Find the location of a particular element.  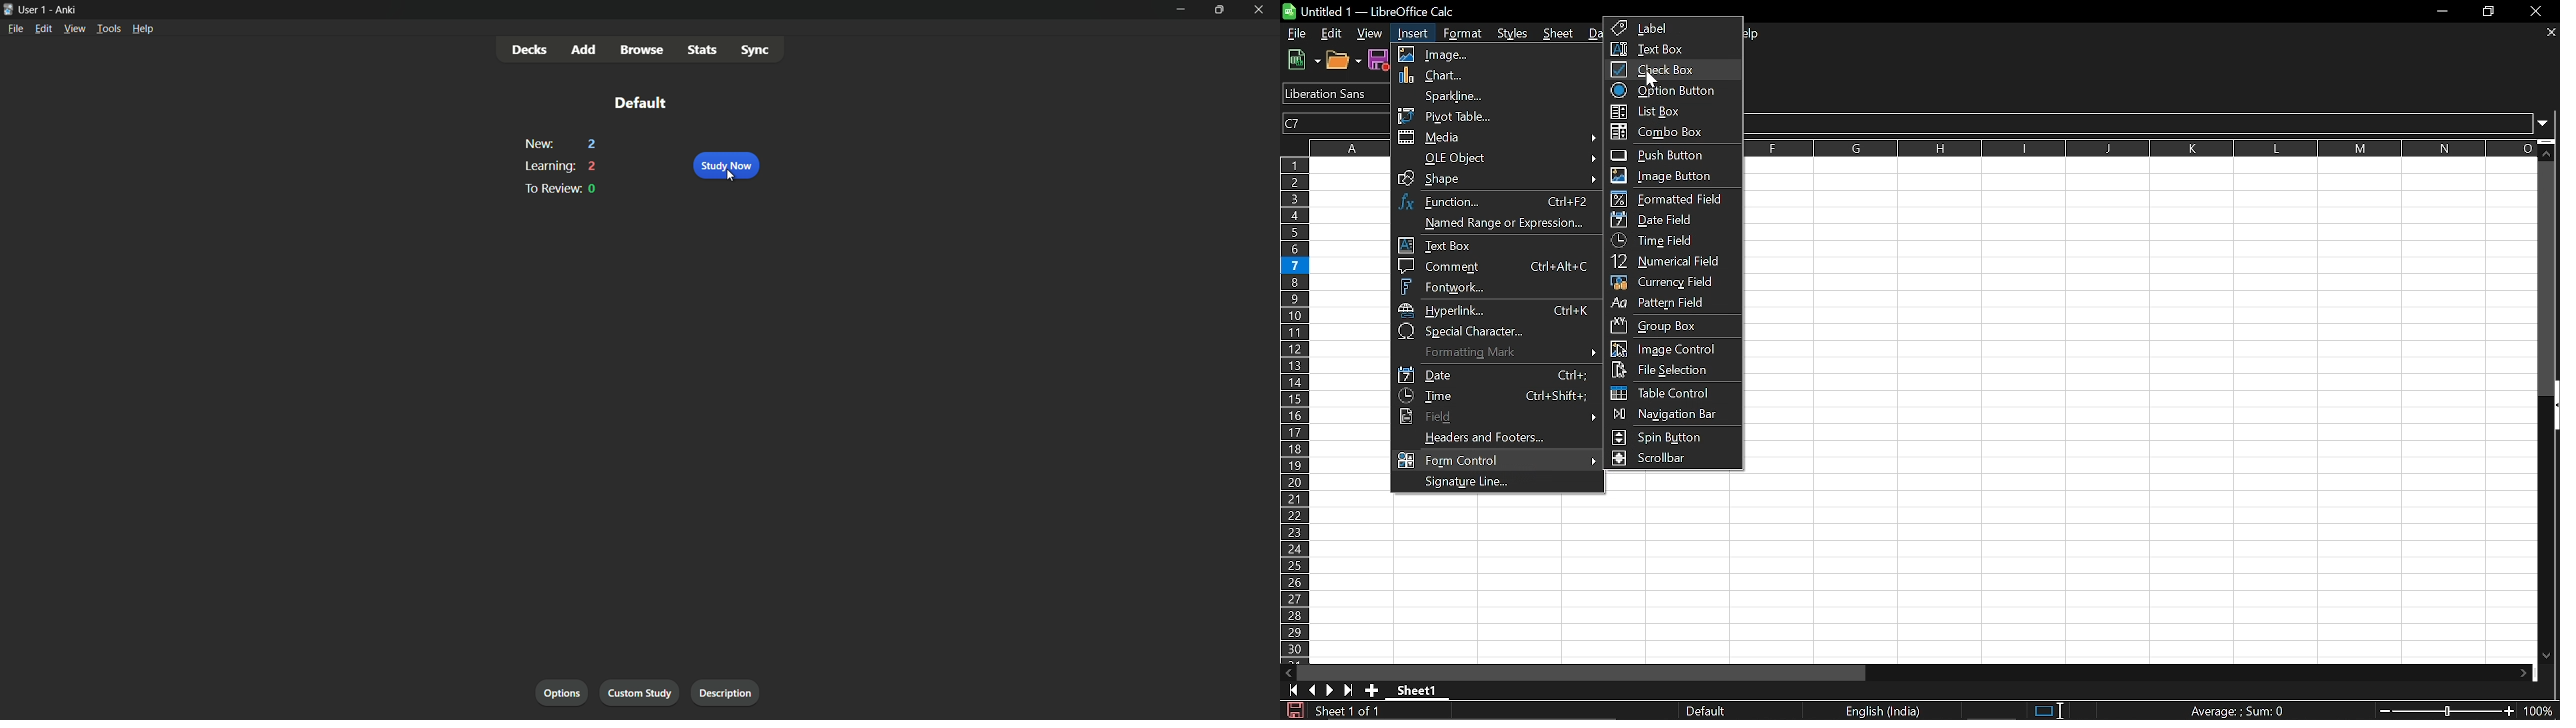

Styles is located at coordinates (1515, 32).